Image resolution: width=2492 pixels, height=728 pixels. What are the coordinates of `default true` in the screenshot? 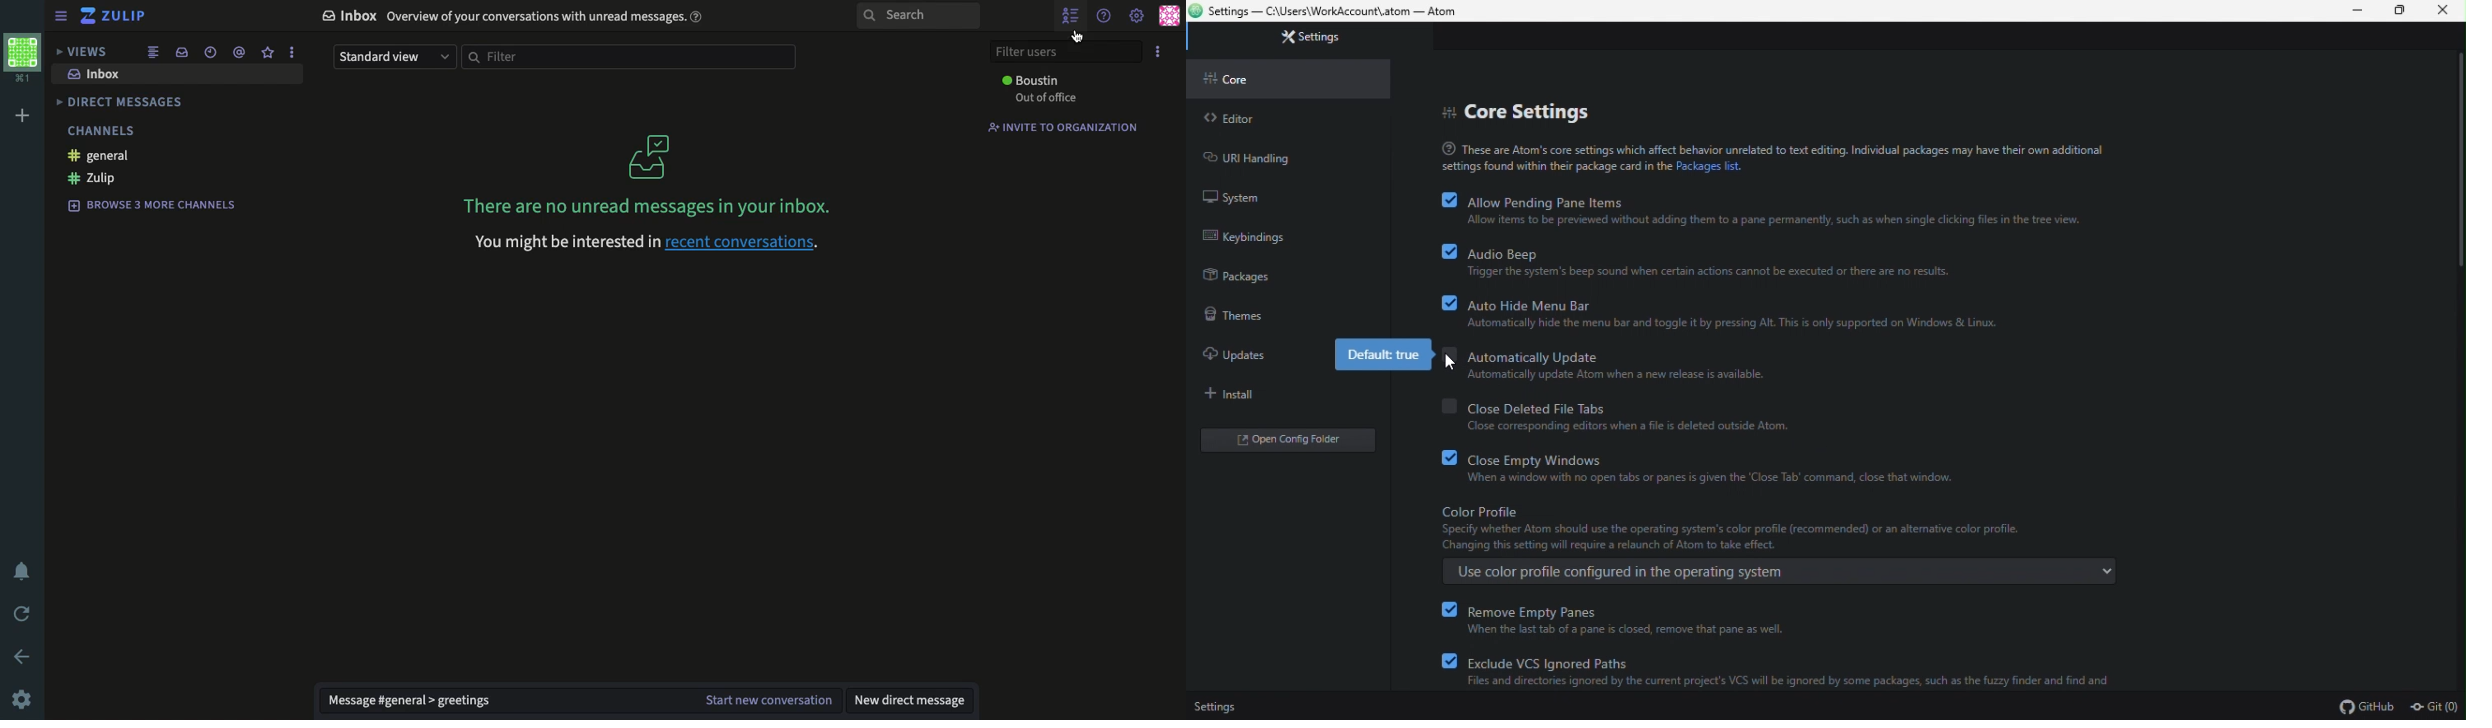 It's located at (1381, 356).